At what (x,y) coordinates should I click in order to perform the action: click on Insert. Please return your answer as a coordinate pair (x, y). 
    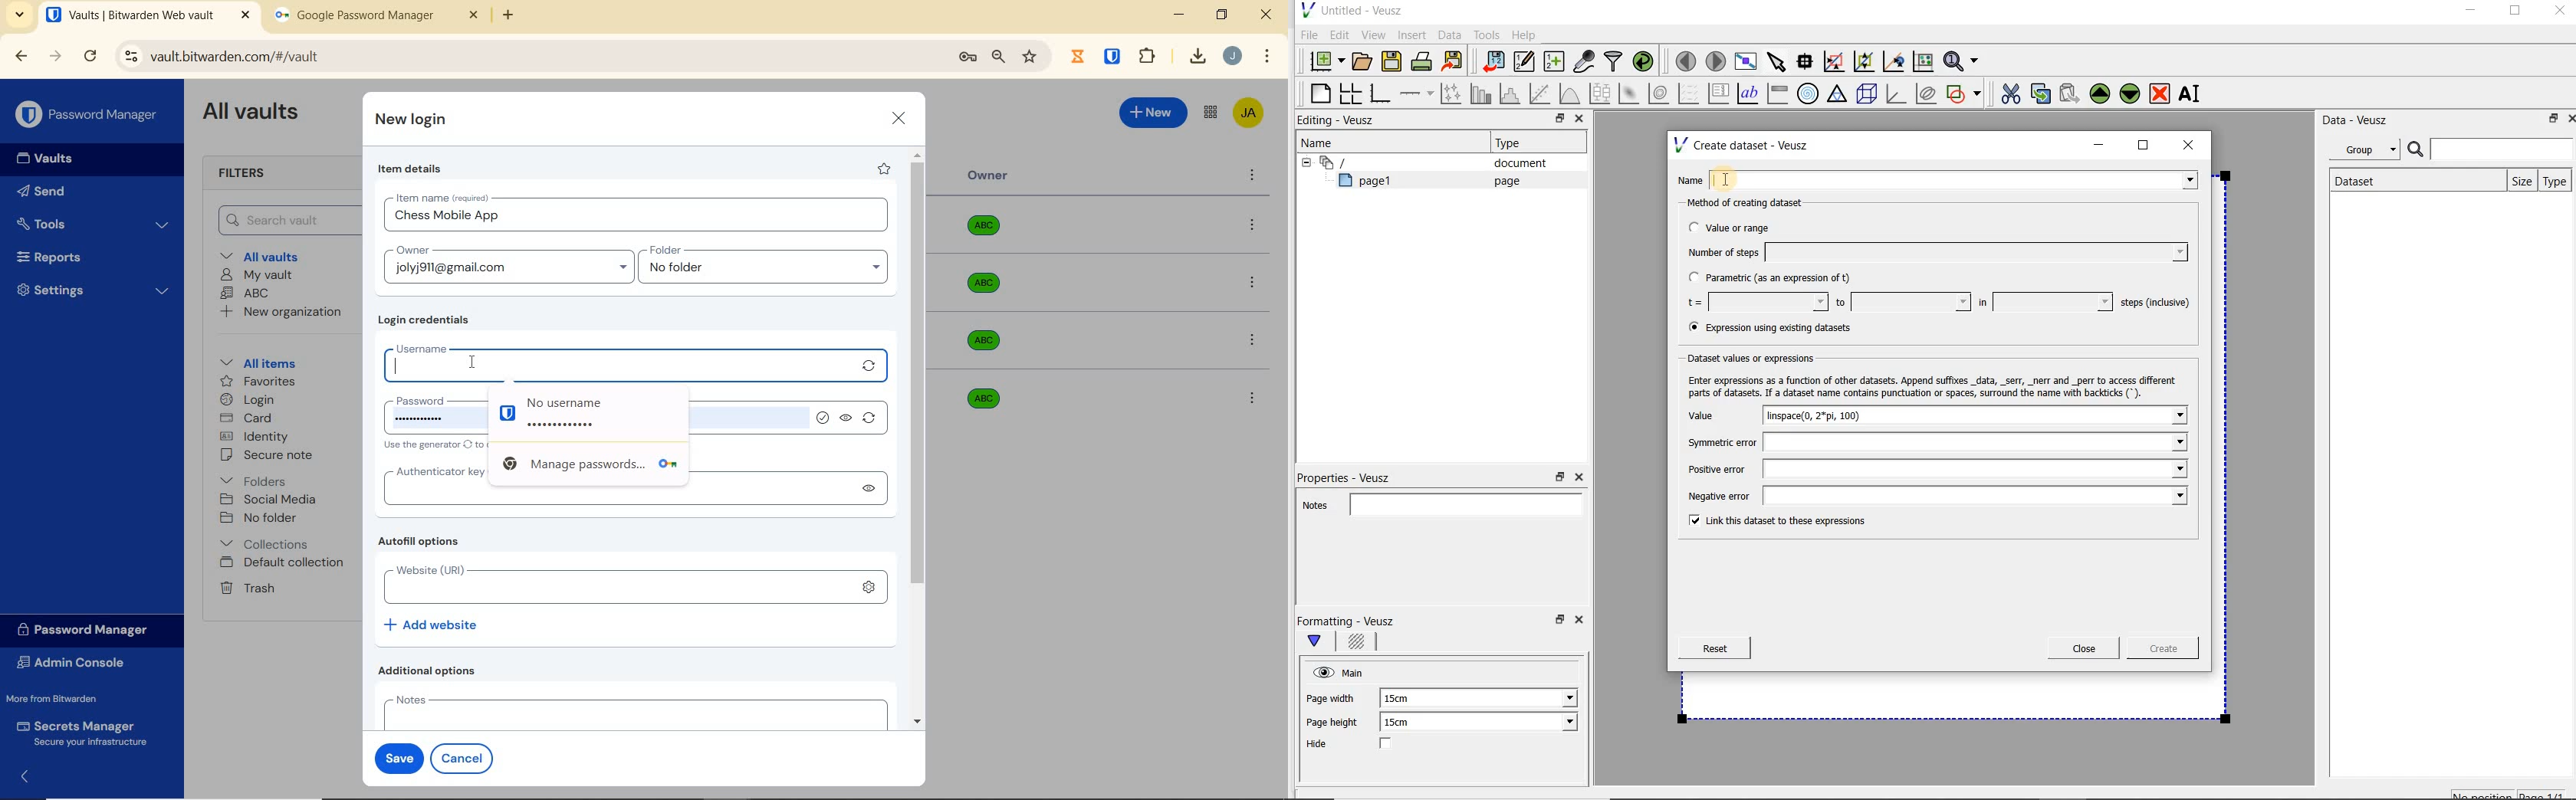
    Looking at the image, I should click on (1414, 34).